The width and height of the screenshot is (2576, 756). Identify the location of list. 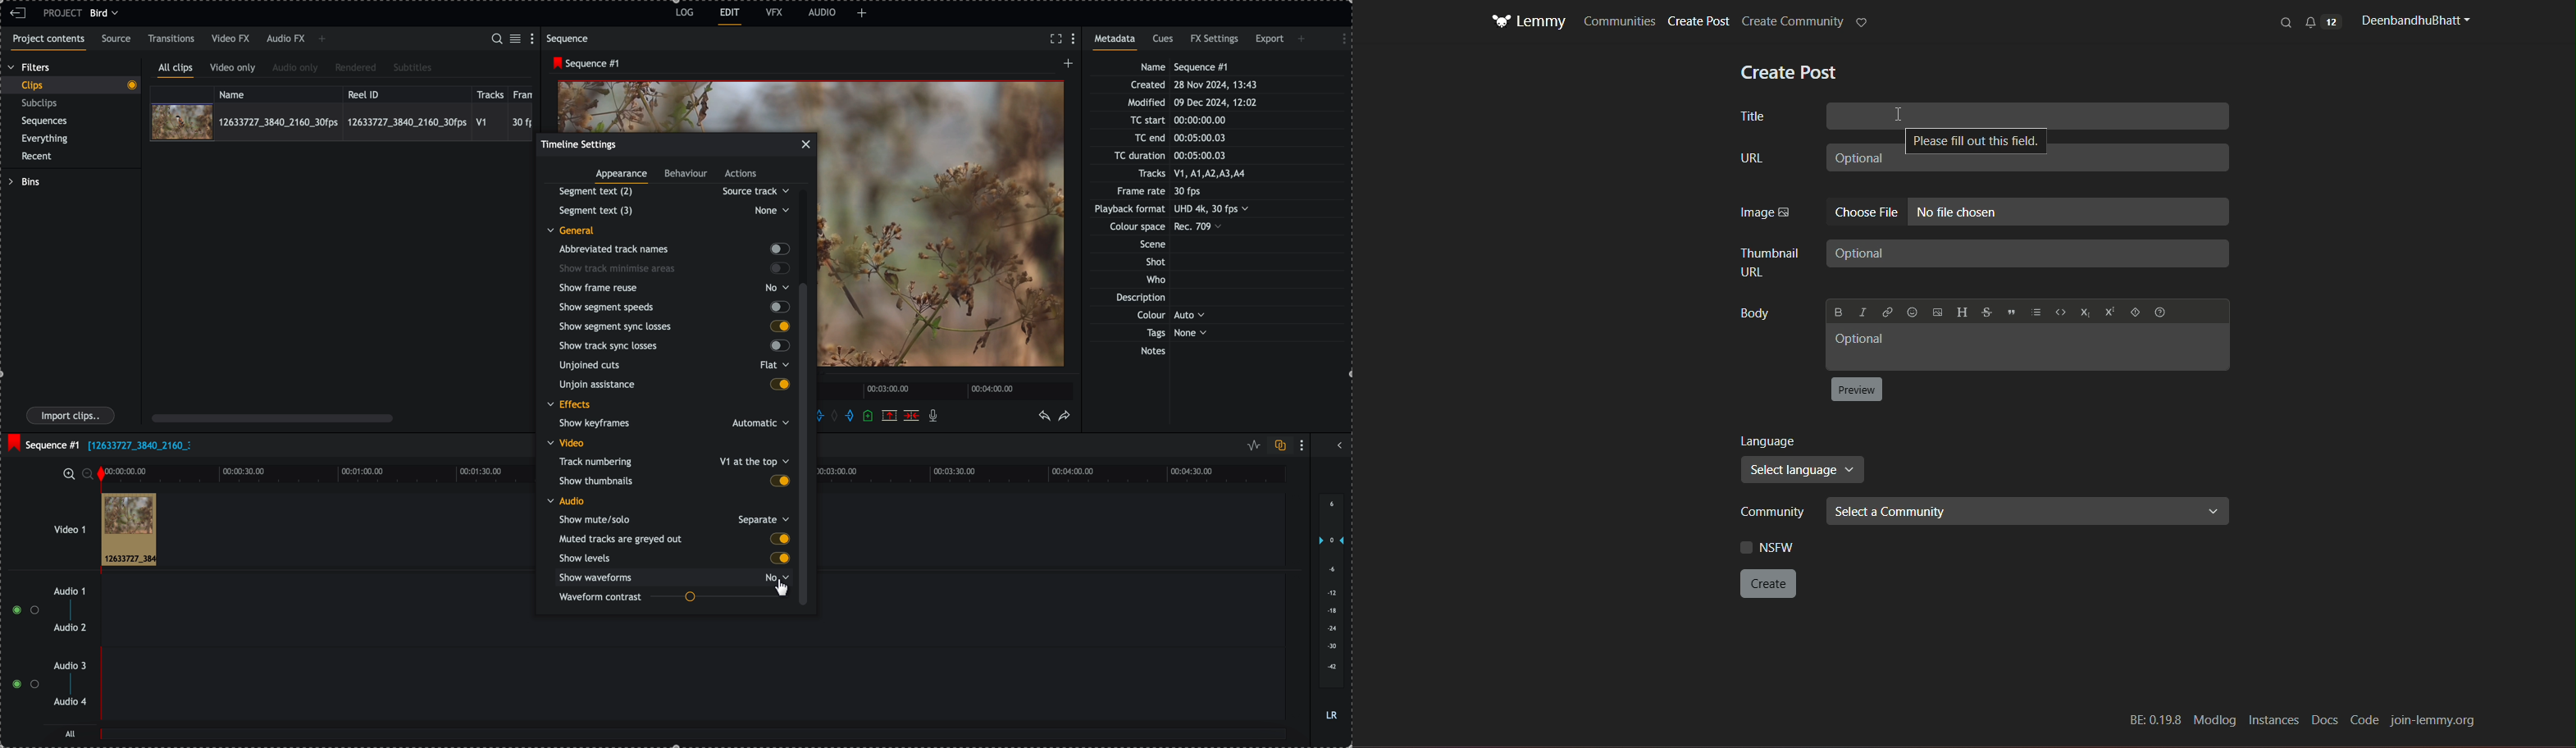
(2034, 310).